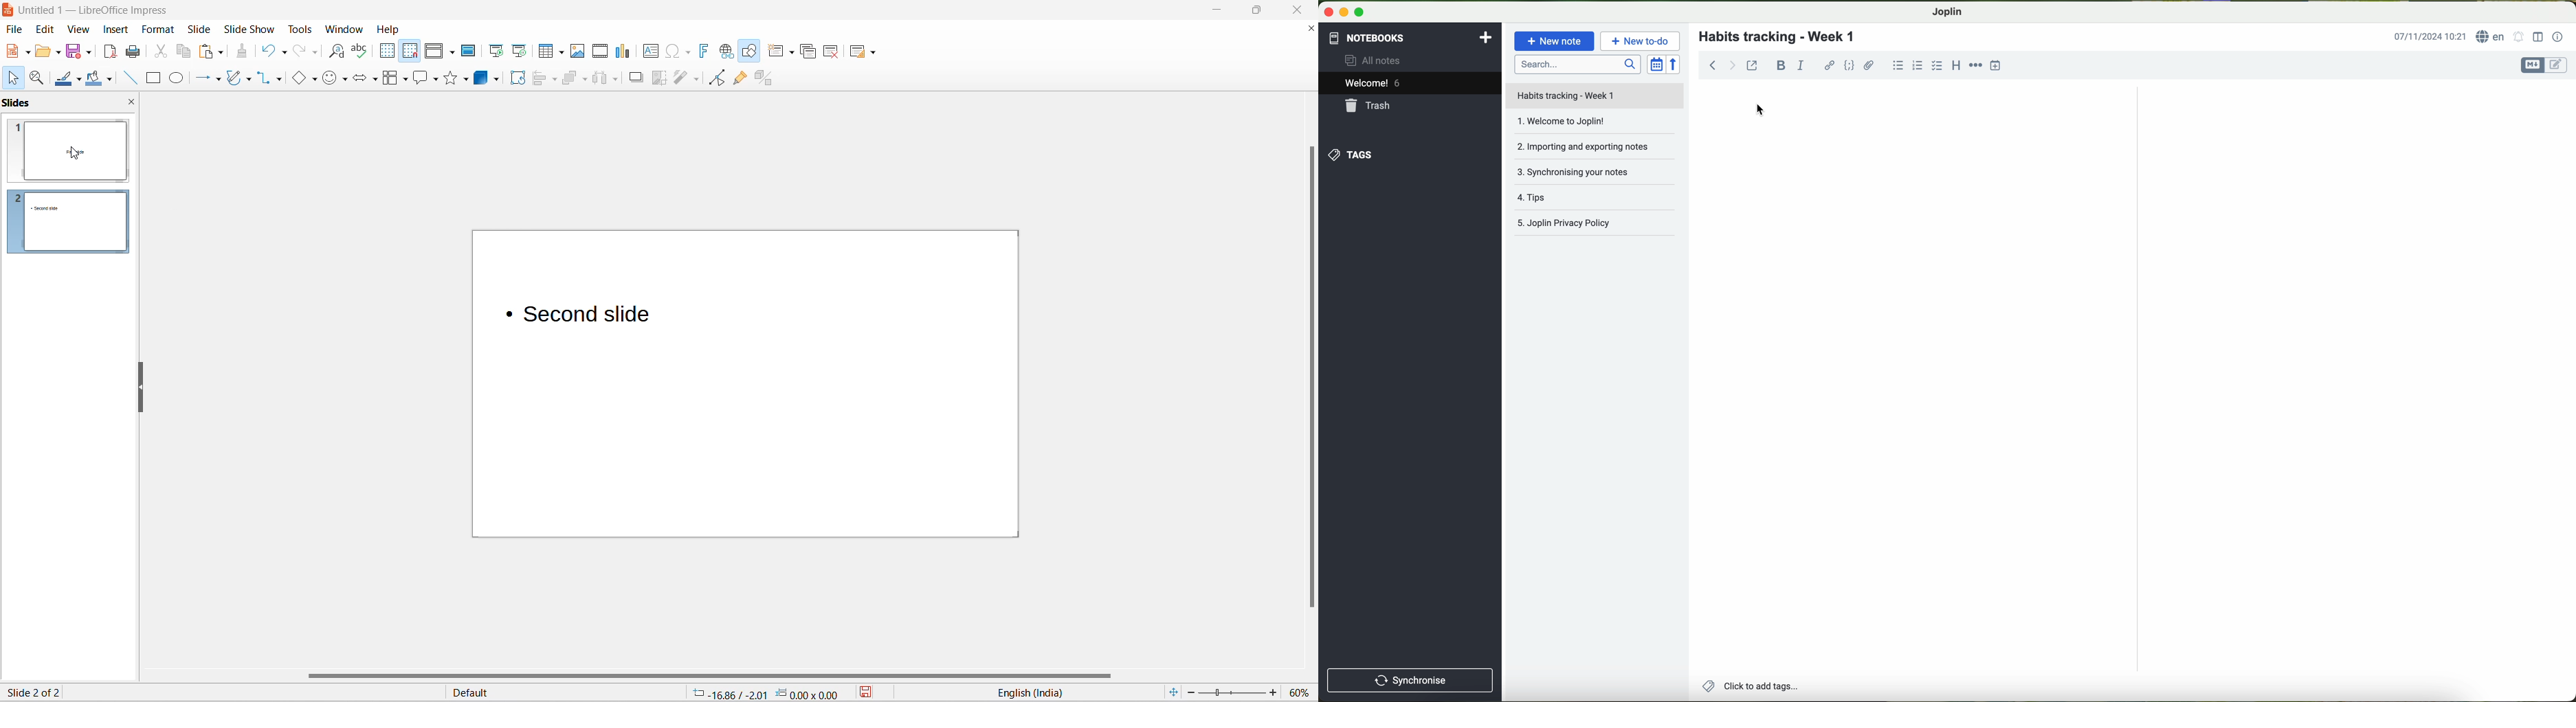  I want to click on synchronise button, so click(1411, 680).